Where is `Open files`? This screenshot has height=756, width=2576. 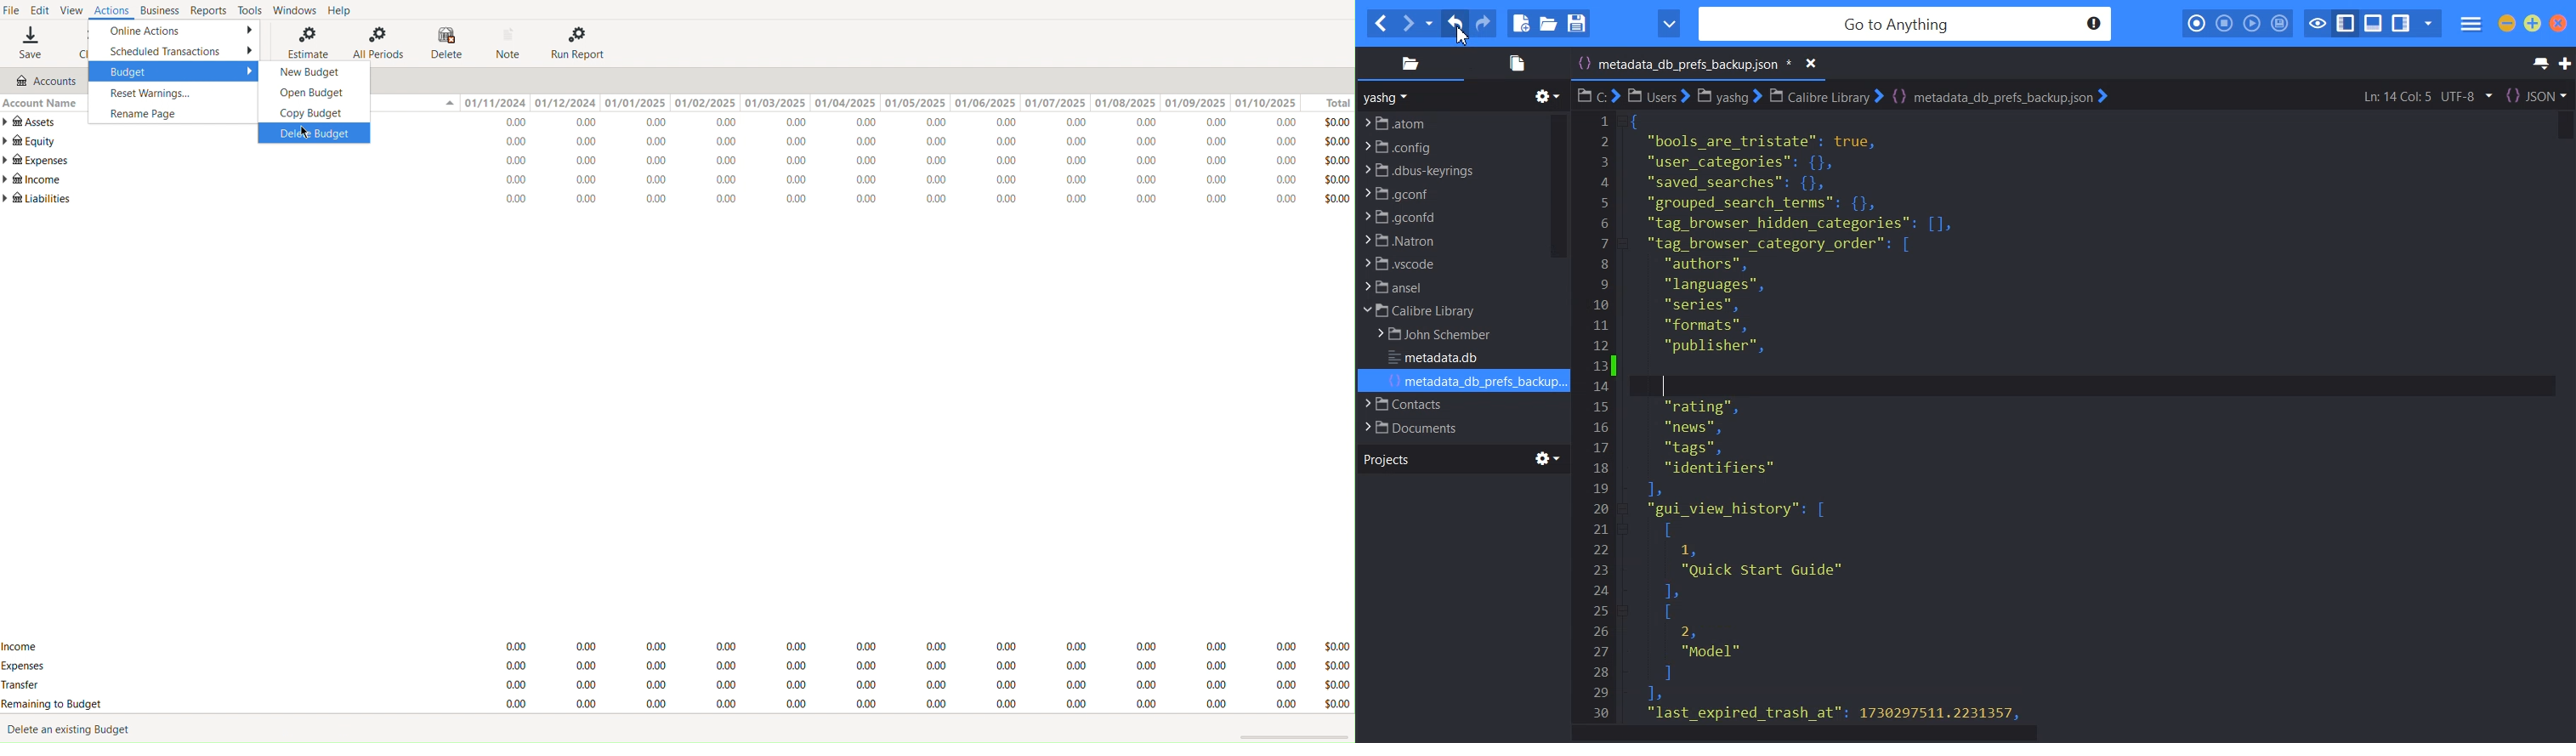
Open files is located at coordinates (1514, 63).